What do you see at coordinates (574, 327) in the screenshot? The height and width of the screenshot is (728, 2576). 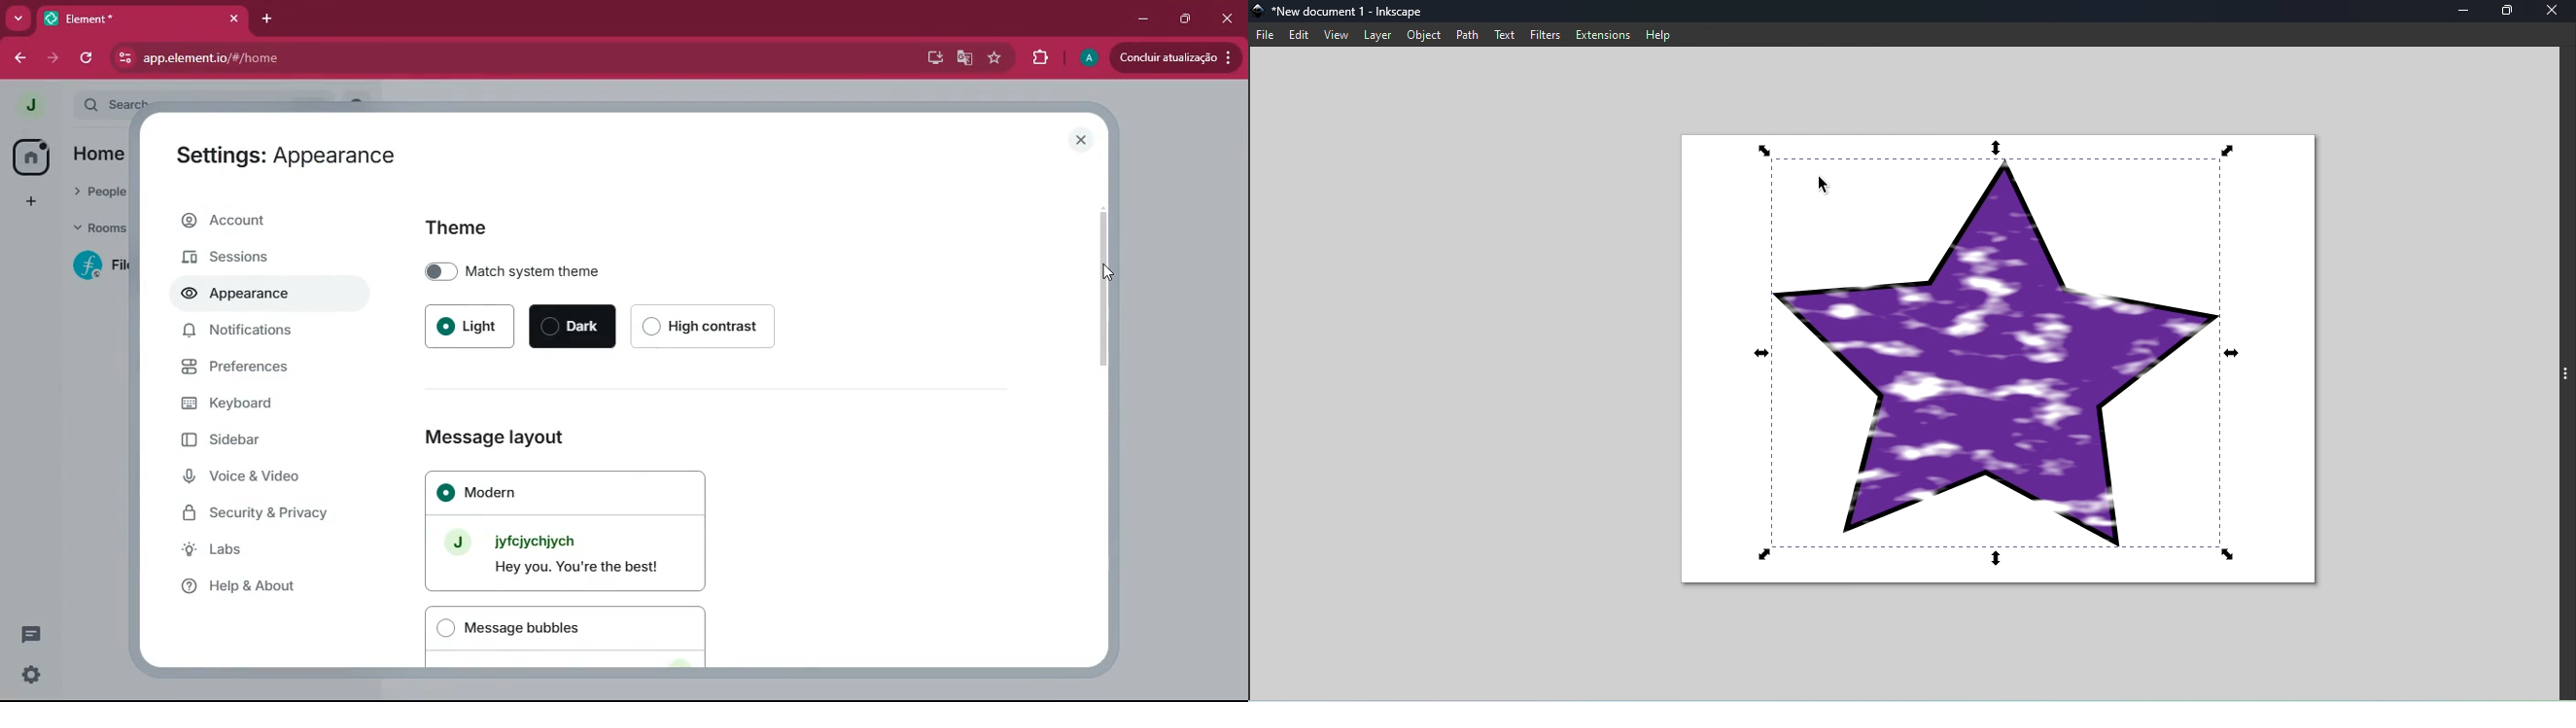 I see `dark` at bounding box center [574, 327].